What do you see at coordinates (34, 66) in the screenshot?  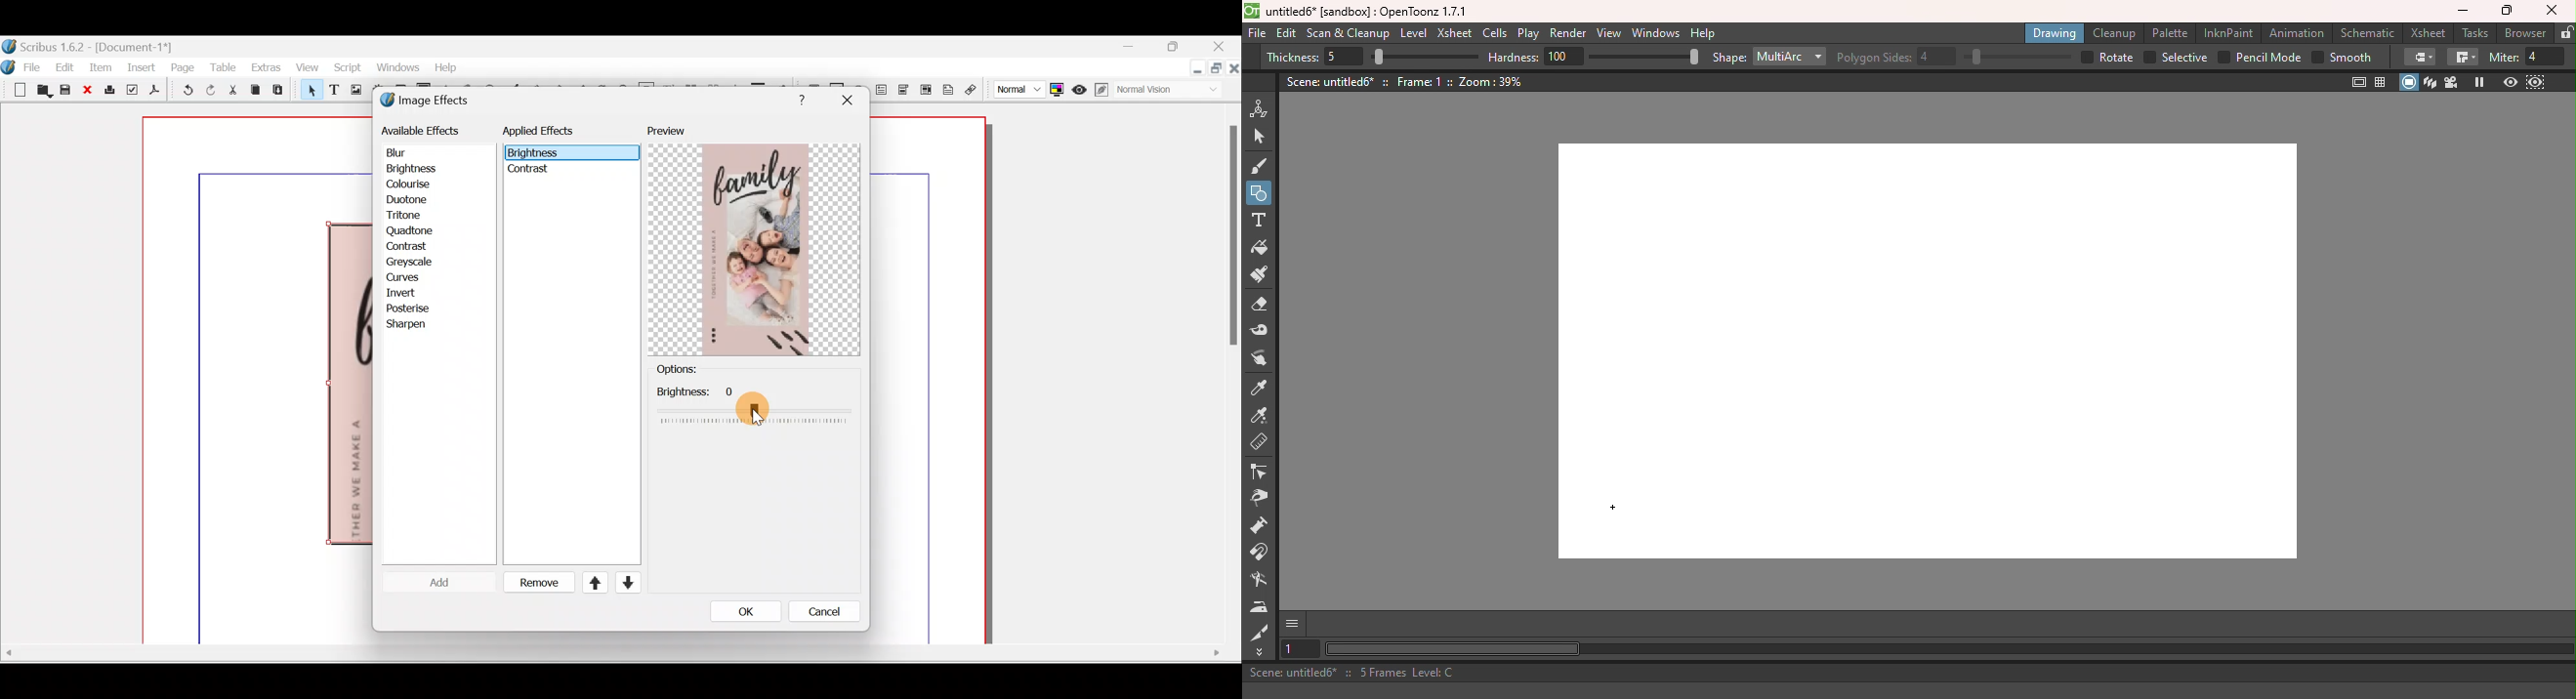 I see `File` at bounding box center [34, 66].